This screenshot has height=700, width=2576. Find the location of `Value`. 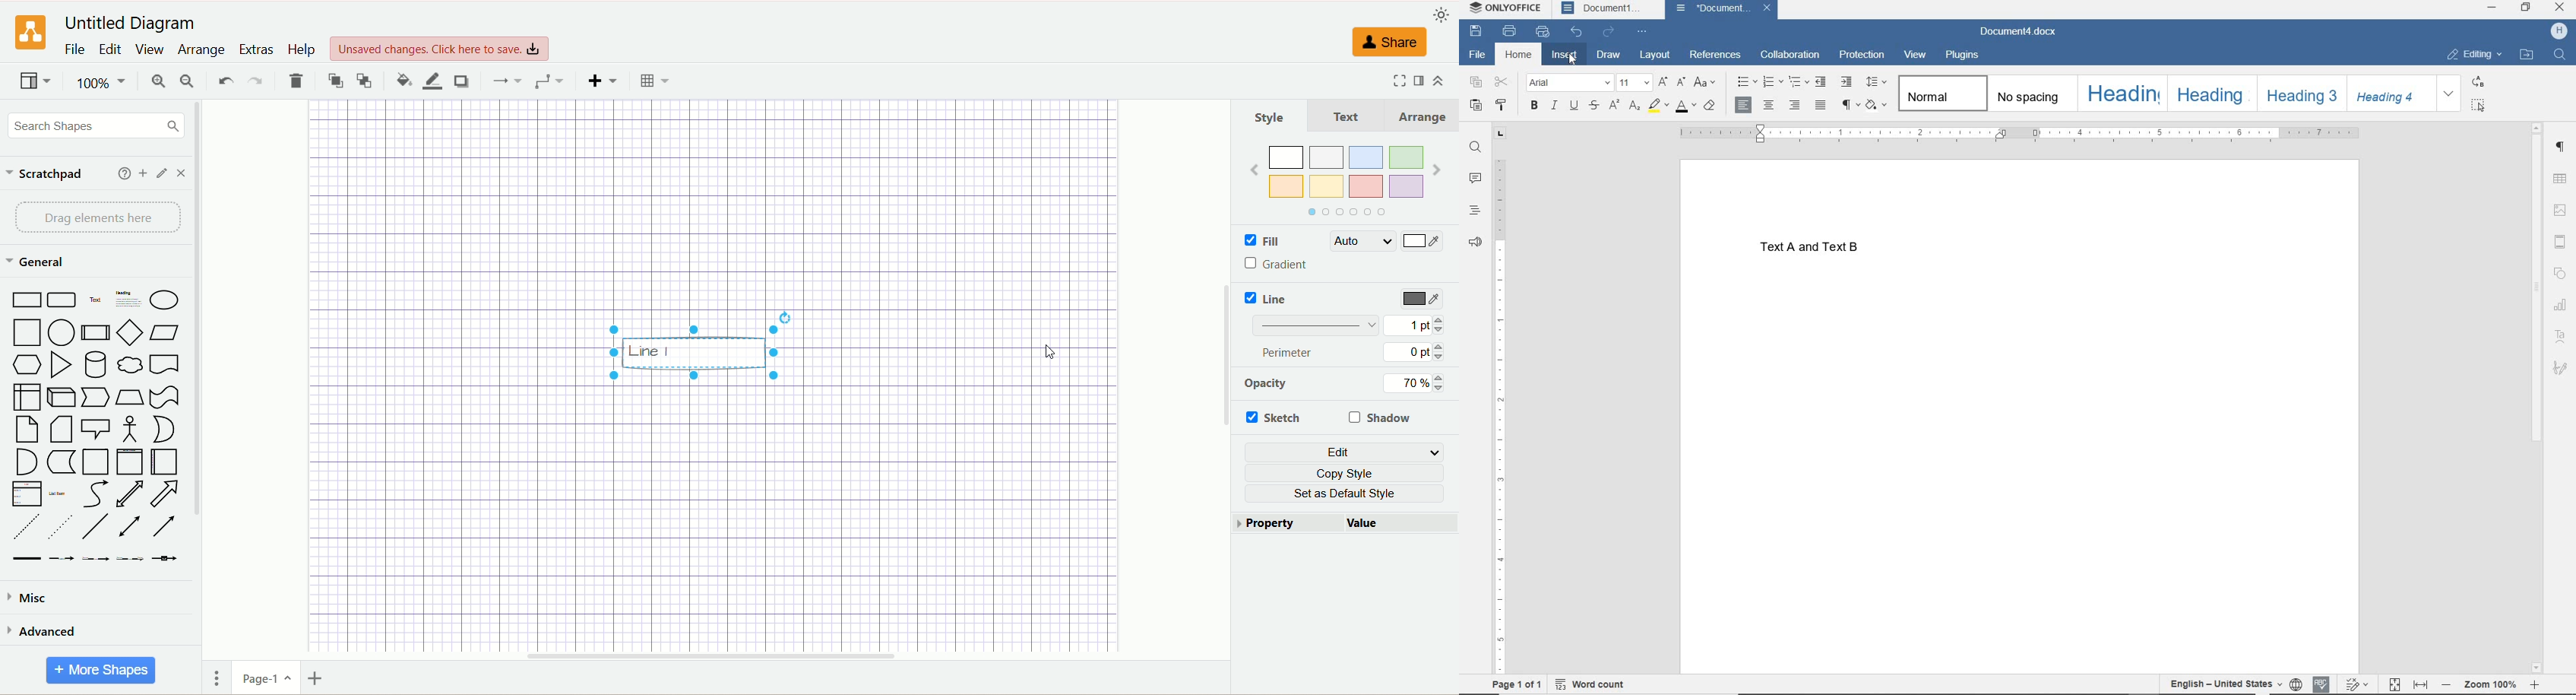

Value is located at coordinates (1394, 522).